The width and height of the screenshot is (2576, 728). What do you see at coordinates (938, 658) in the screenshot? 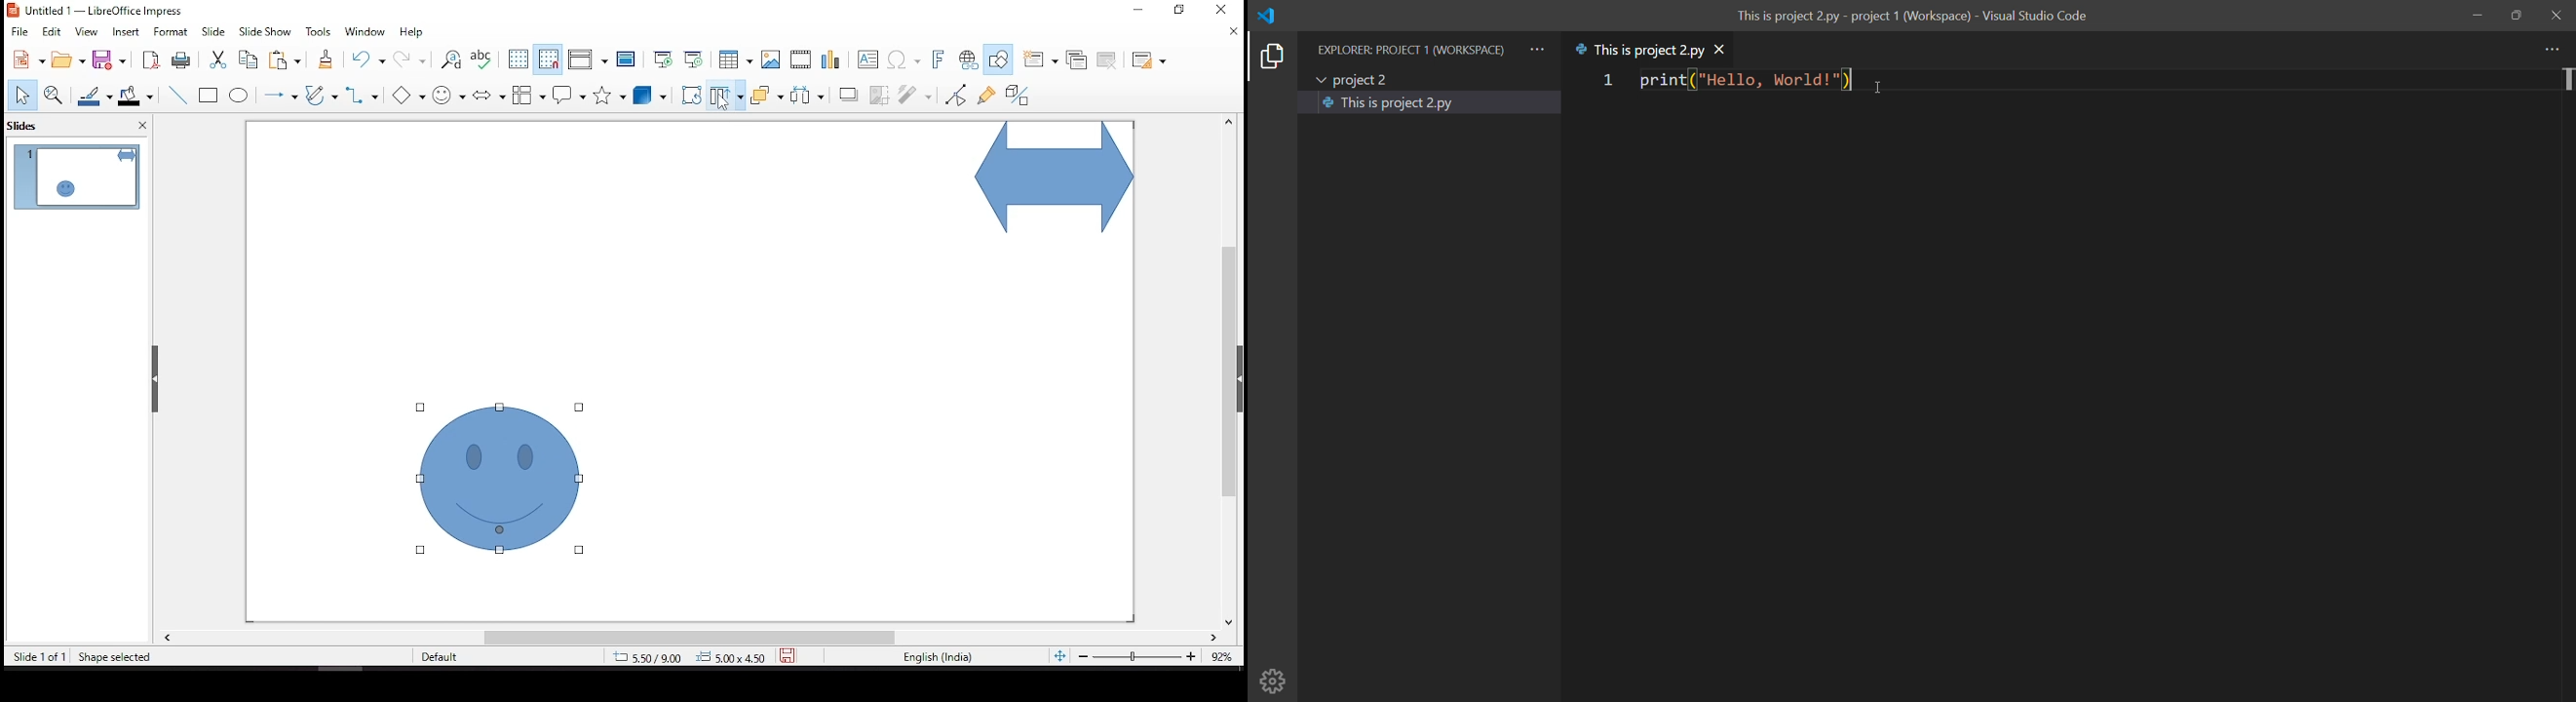
I see `english (india)` at bounding box center [938, 658].